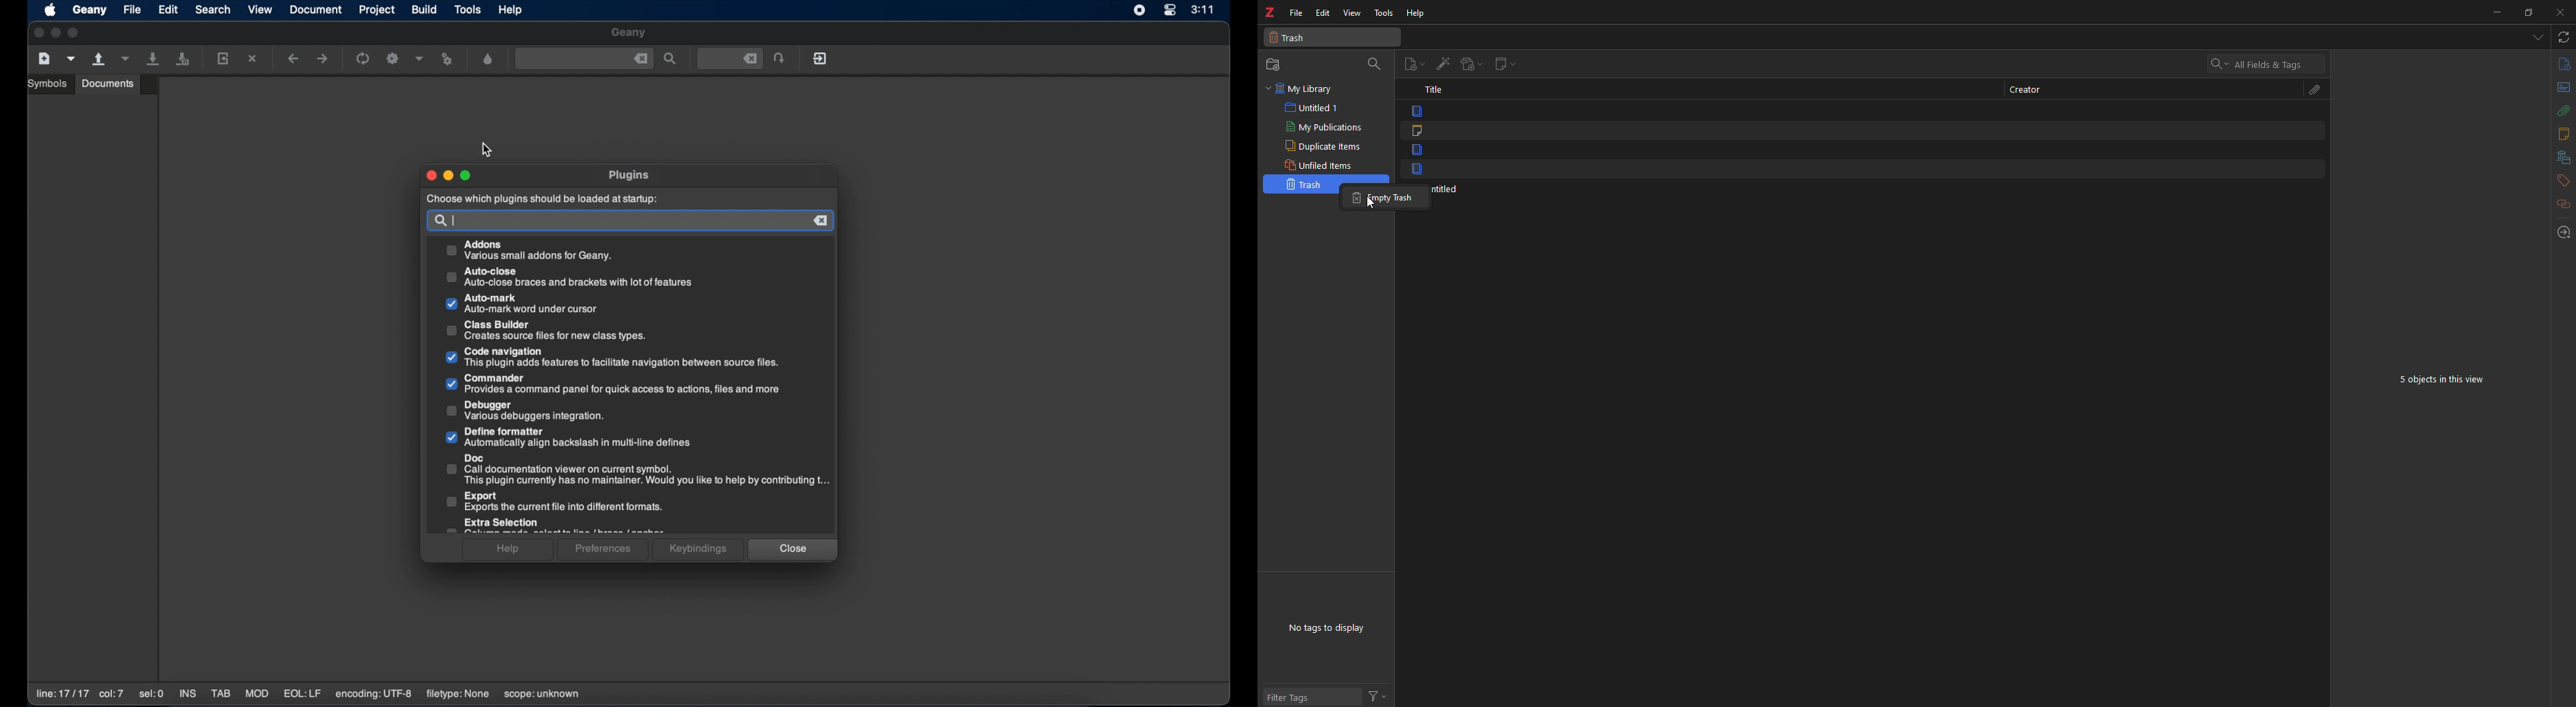  What do you see at coordinates (1324, 12) in the screenshot?
I see `edit` at bounding box center [1324, 12].